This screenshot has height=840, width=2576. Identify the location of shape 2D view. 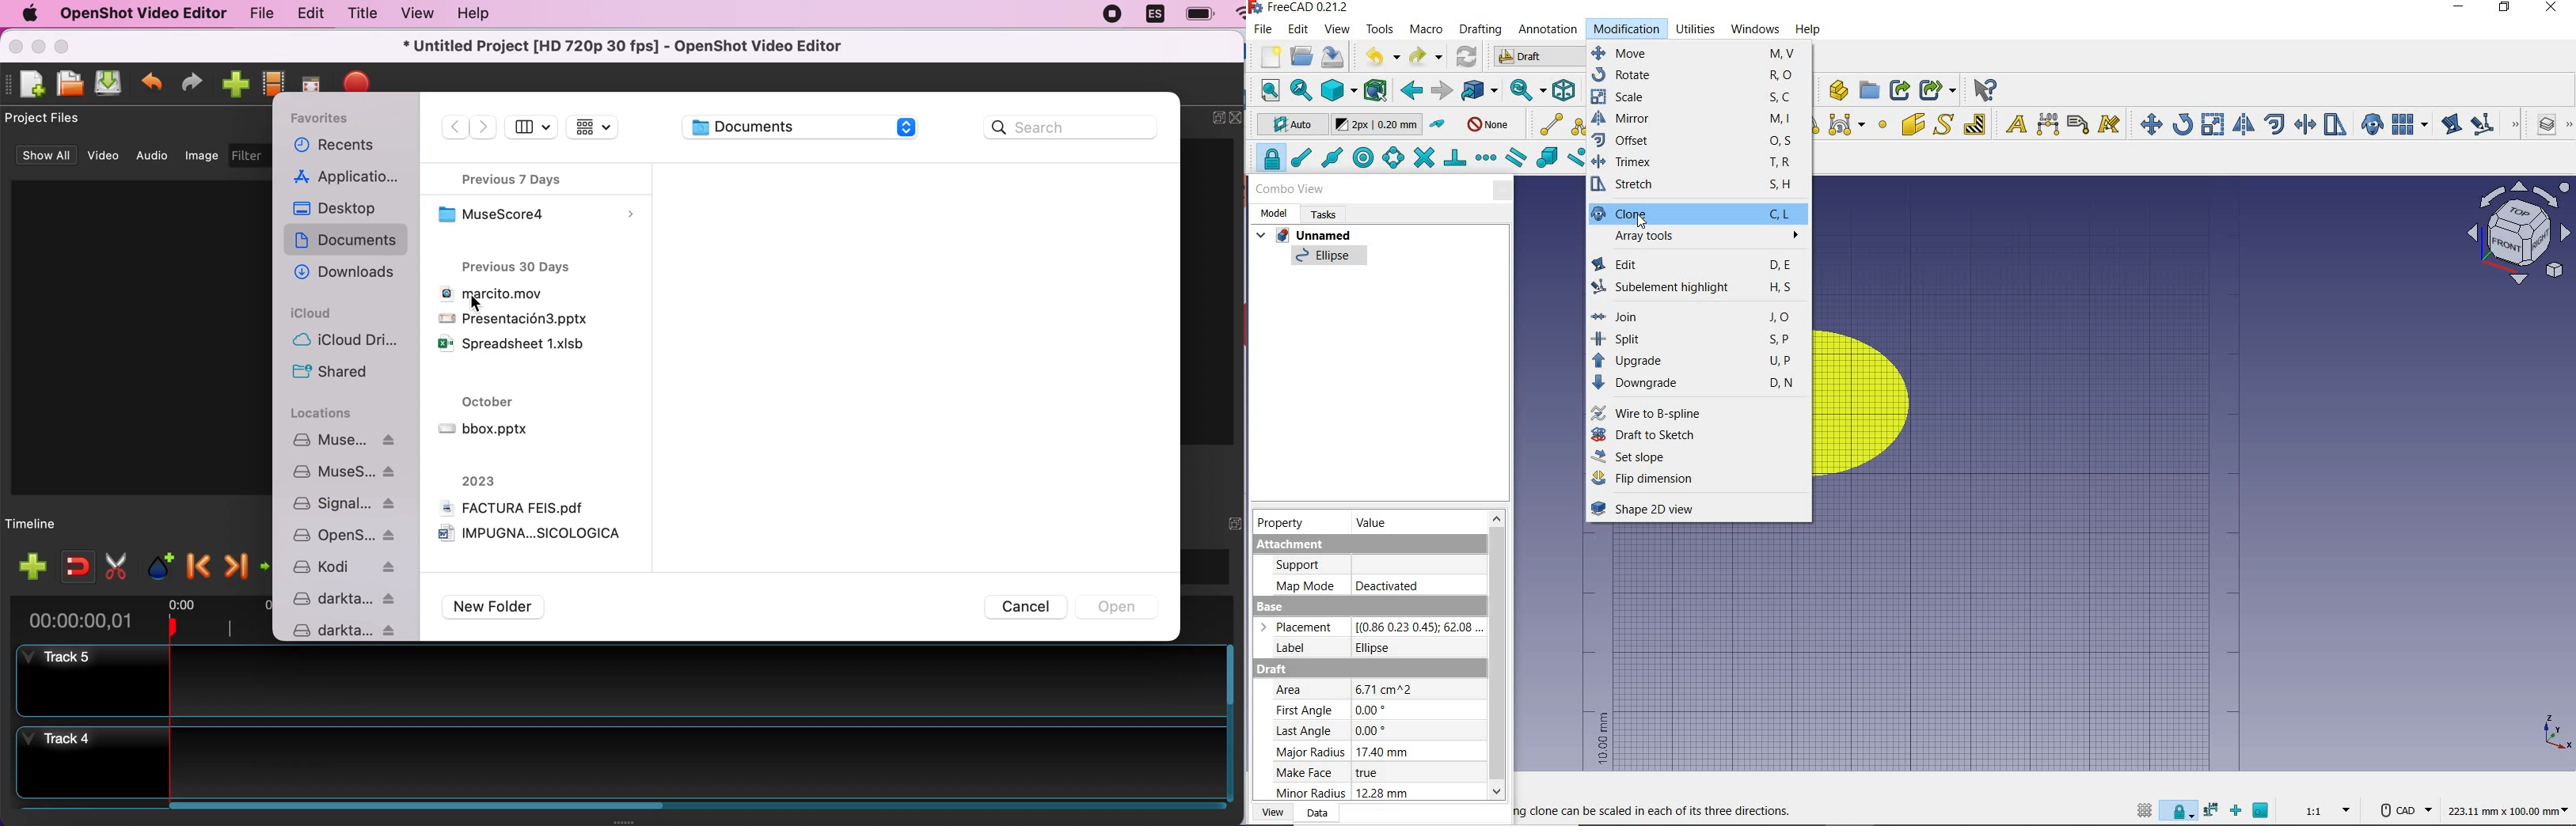
(1699, 512).